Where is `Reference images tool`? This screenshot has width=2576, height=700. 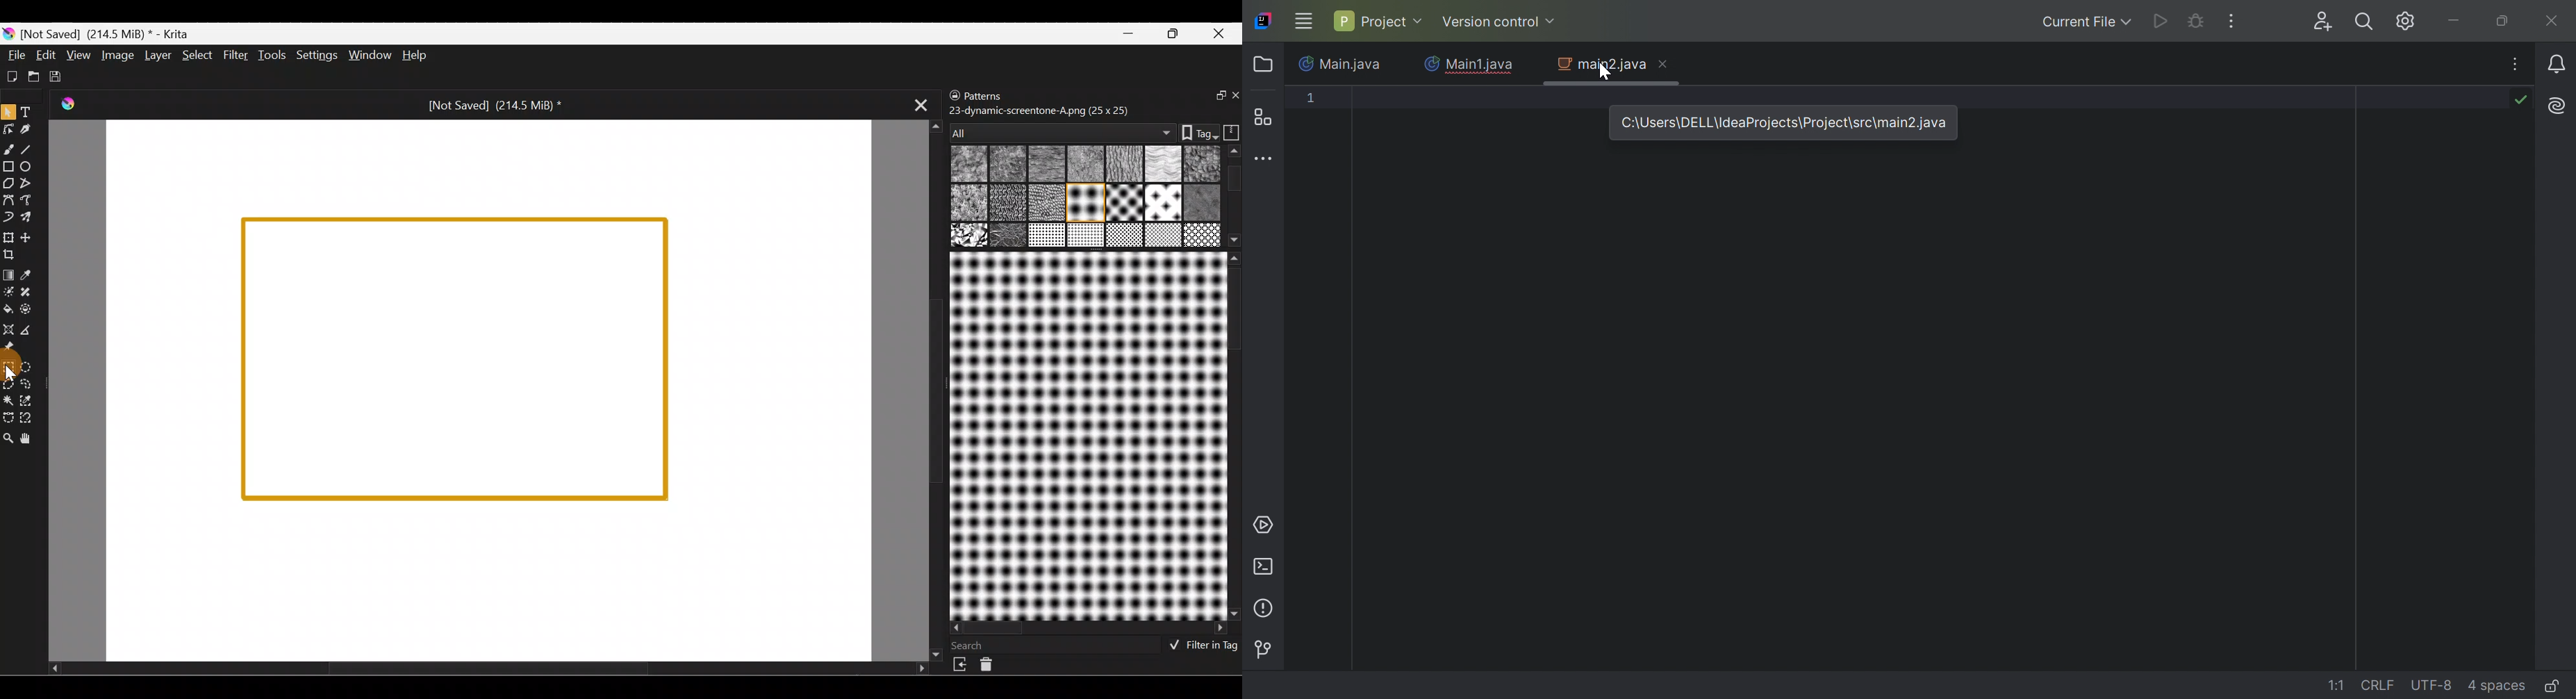 Reference images tool is located at coordinates (14, 347).